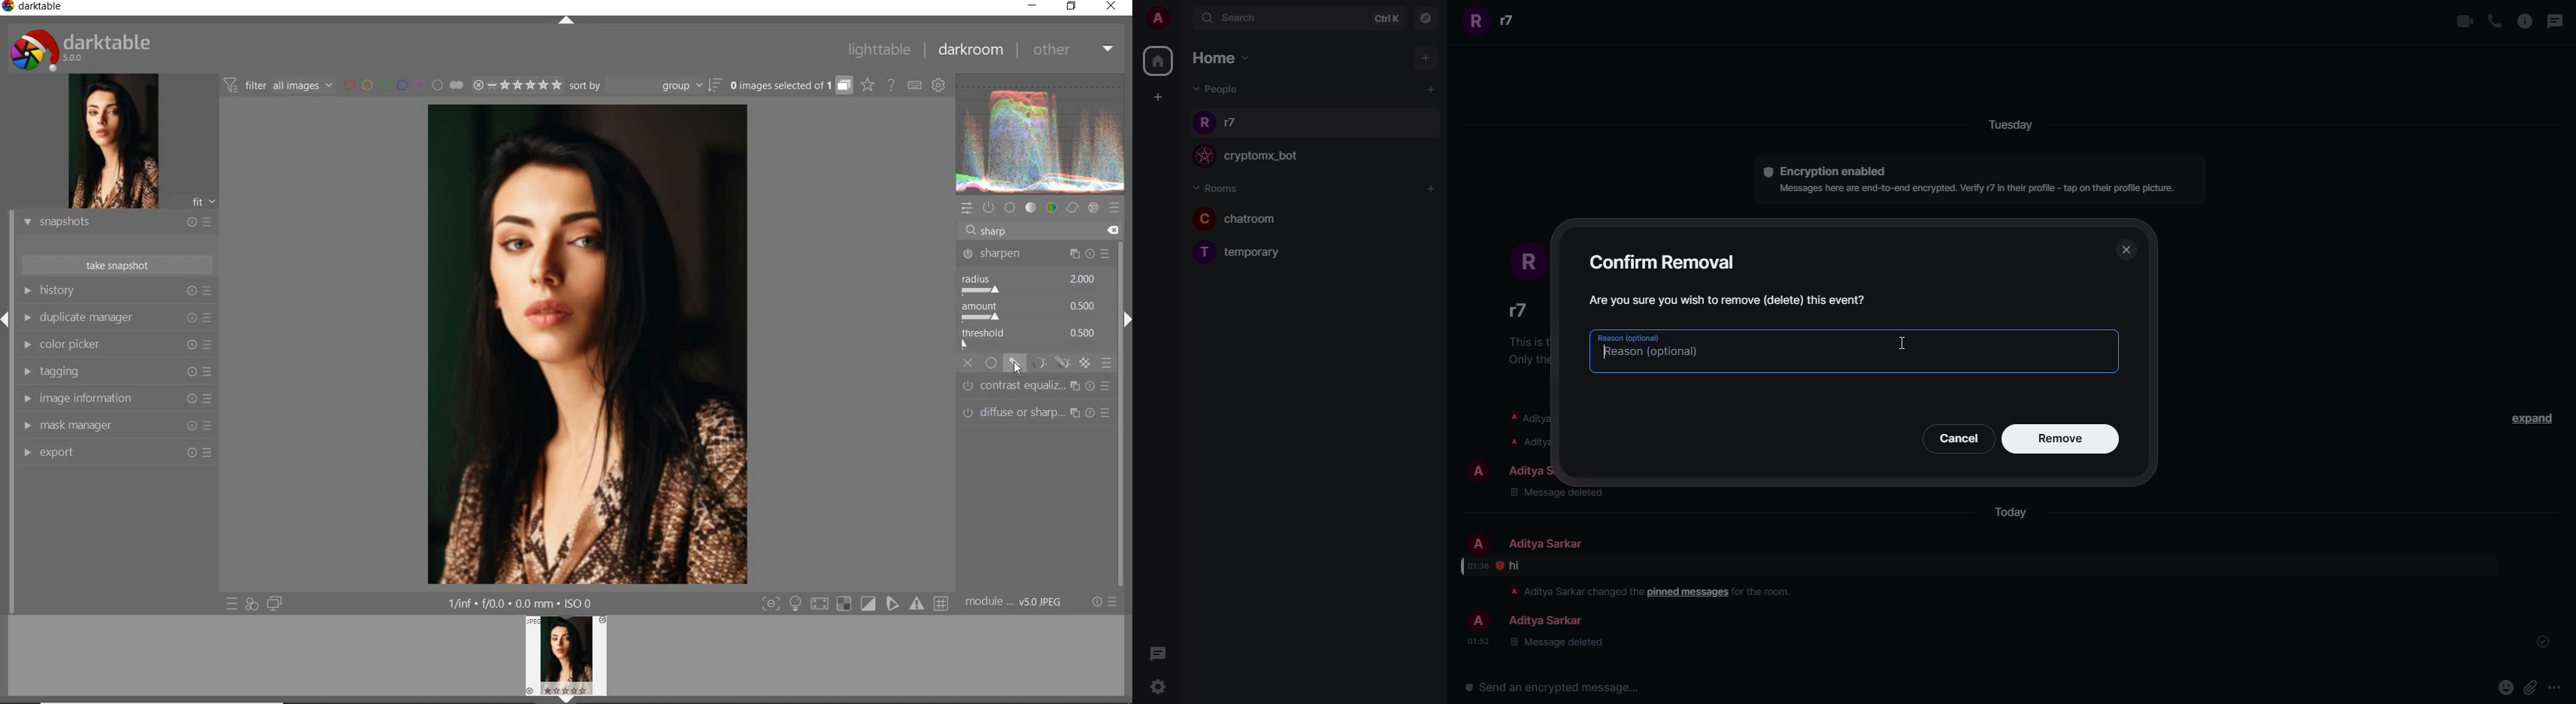  Describe the element at coordinates (116, 426) in the screenshot. I see `mask manager` at that location.